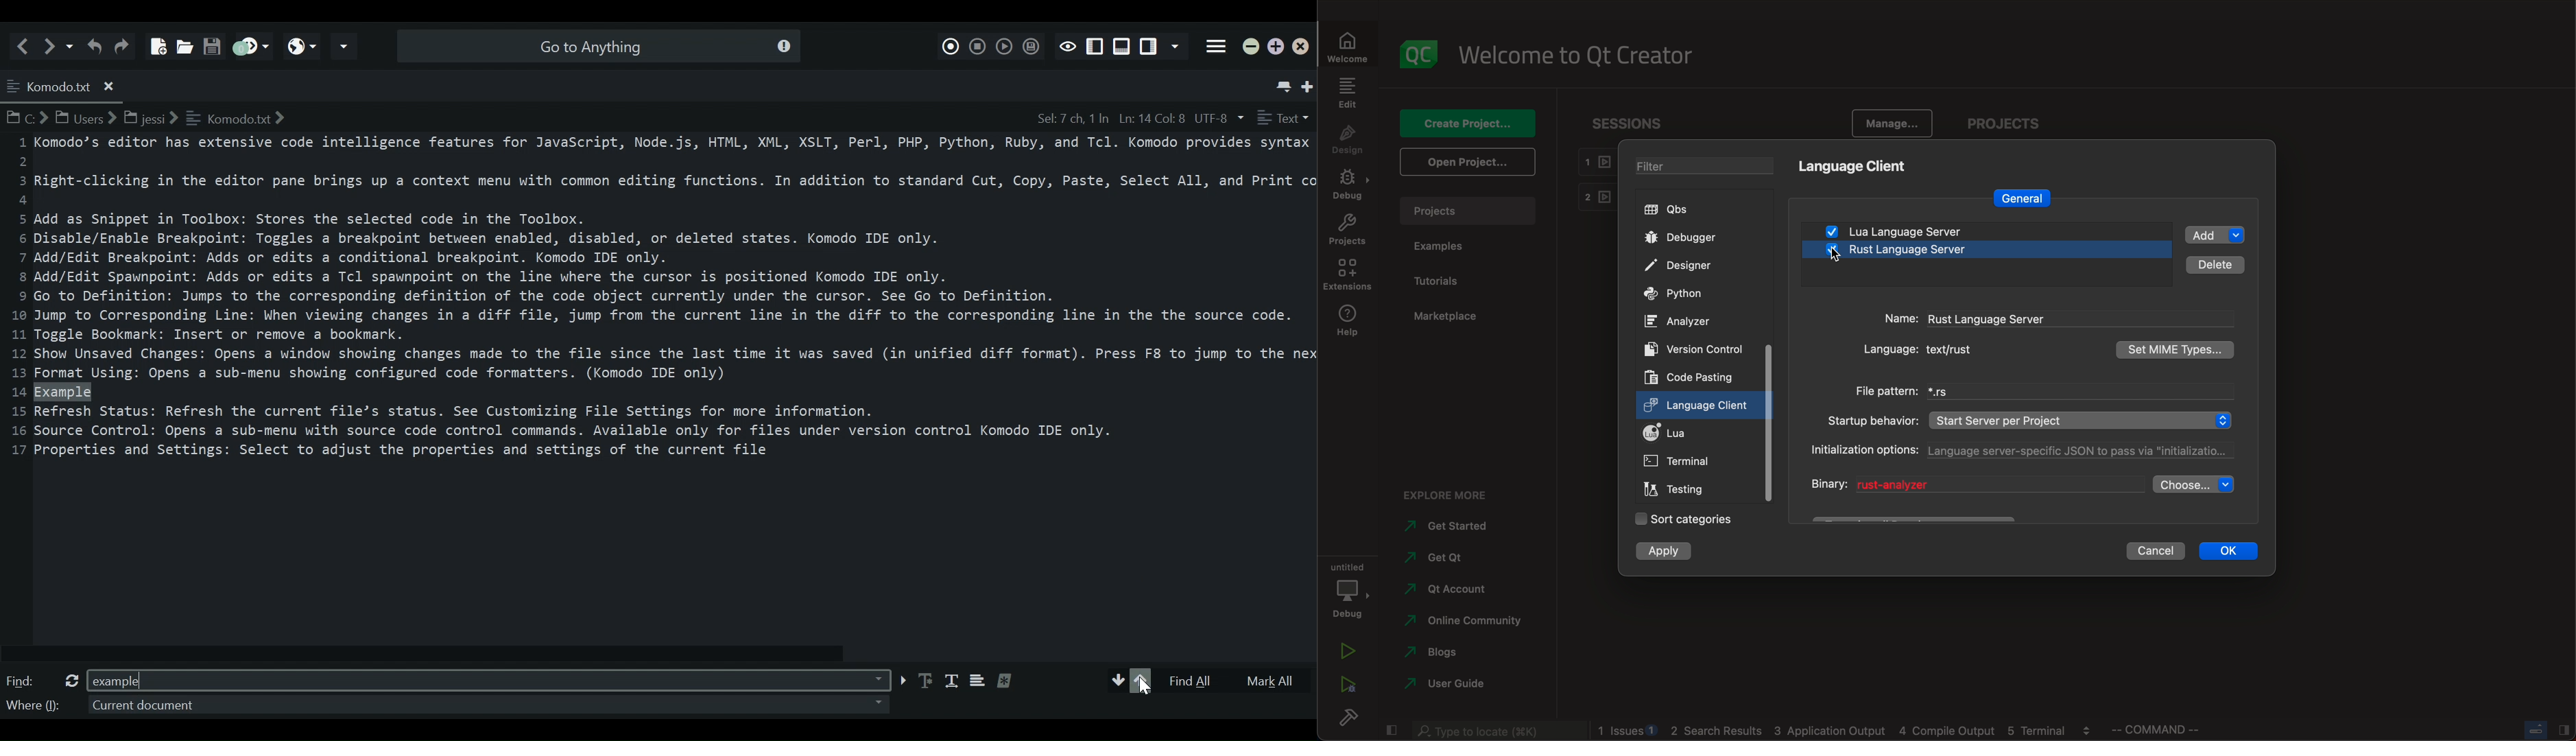 This screenshot has width=2576, height=756. Describe the element at coordinates (1010, 681) in the screenshot. I see `Treat the pattern as a regular expression` at that location.